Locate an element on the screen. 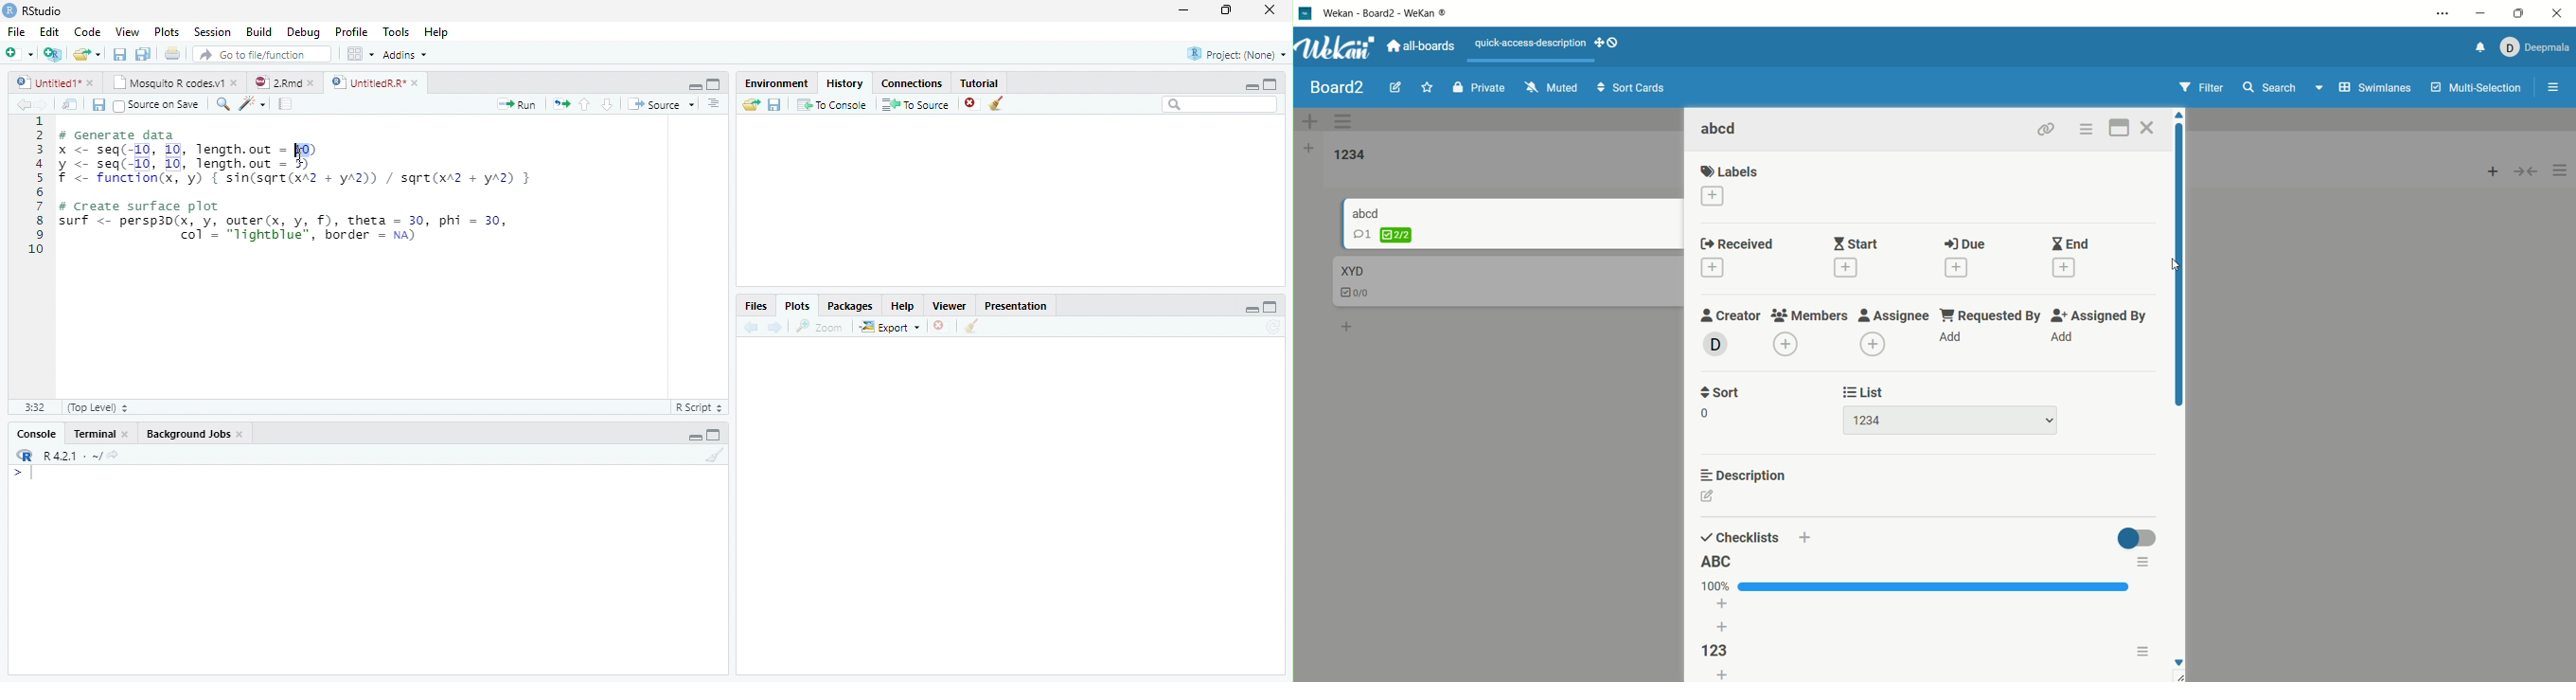 This screenshot has height=700, width=2576. Console is located at coordinates (37, 434).